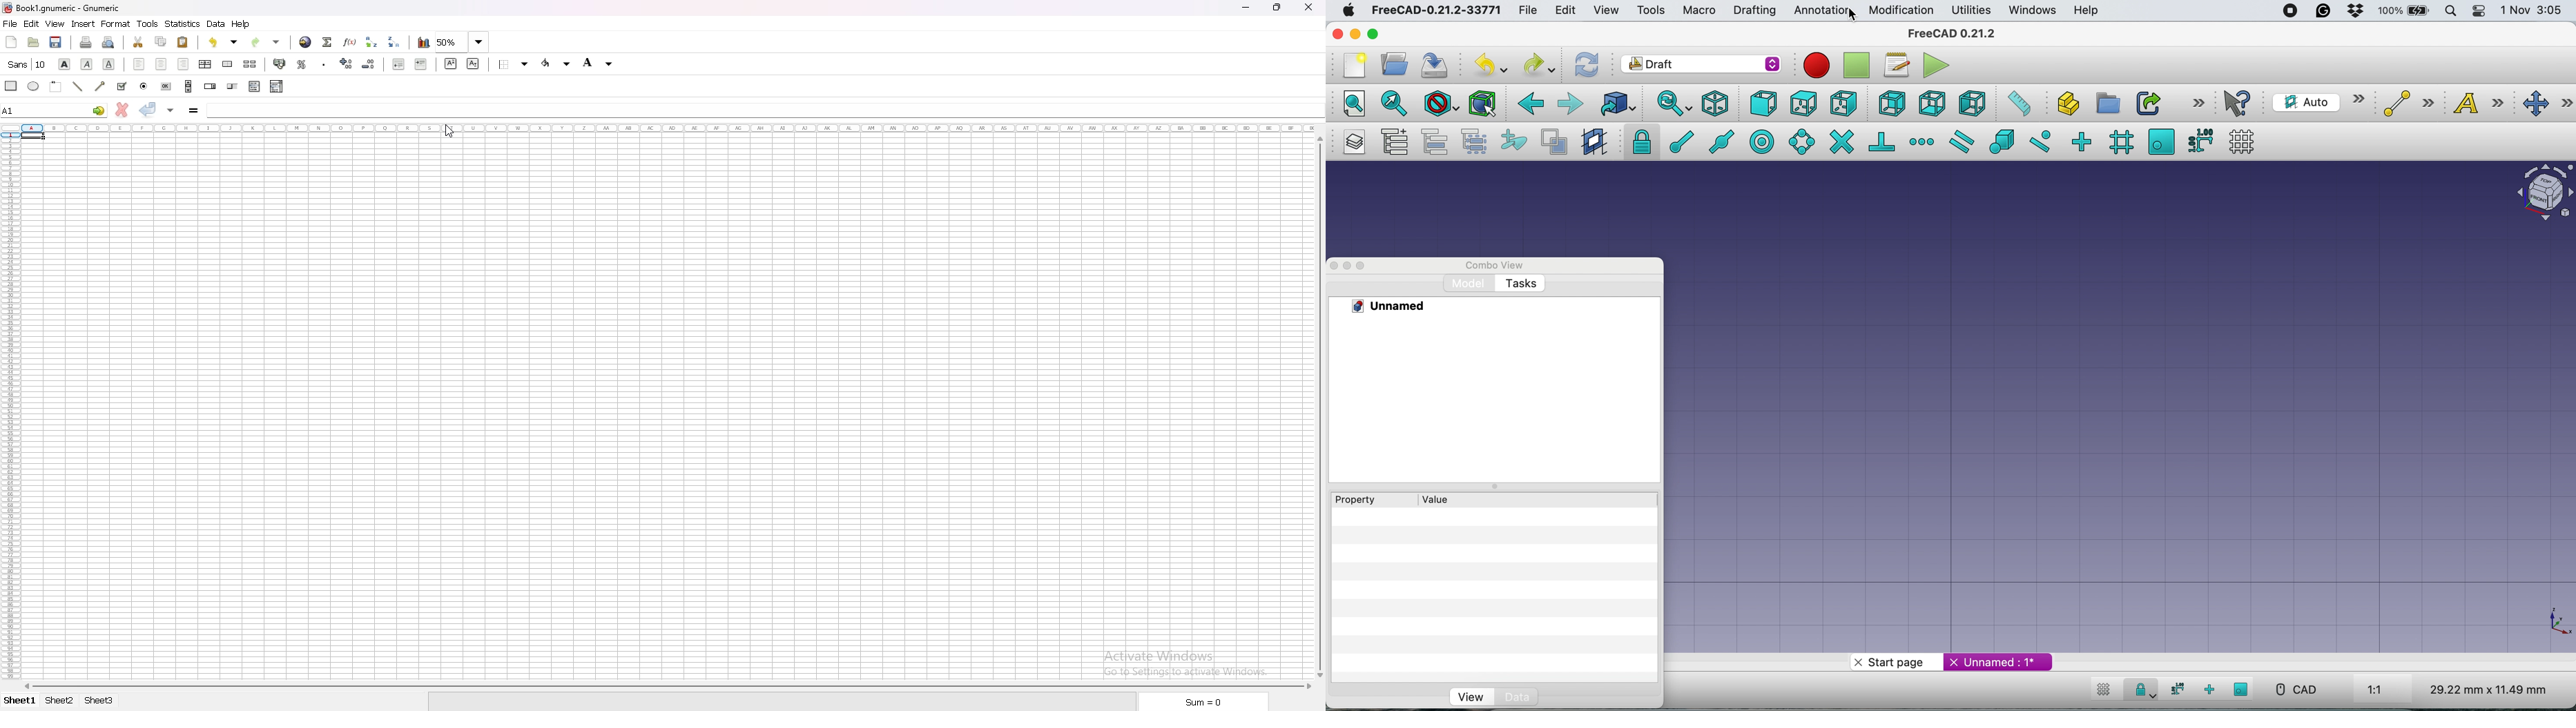 This screenshot has width=2576, height=728. What do you see at coordinates (2030, 10) in the screenshot?
I see `windows` at bounding box center [2030, 10].